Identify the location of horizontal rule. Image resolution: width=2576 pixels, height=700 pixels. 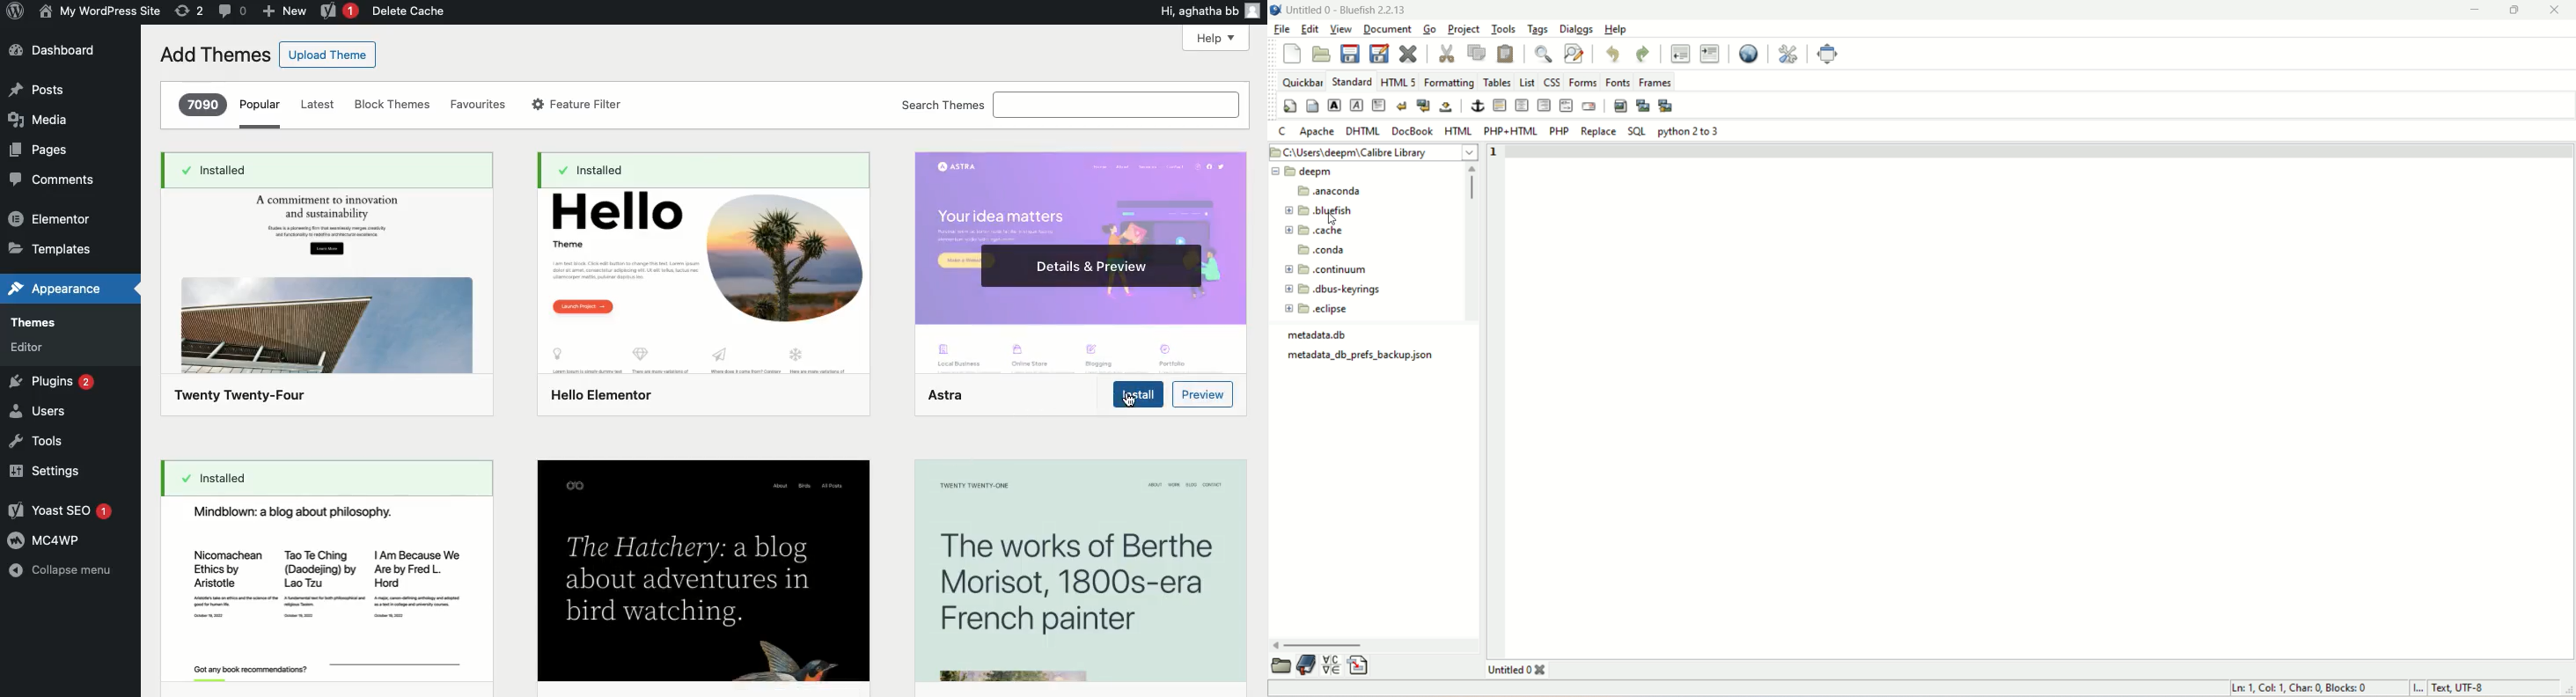
(1500, 108).